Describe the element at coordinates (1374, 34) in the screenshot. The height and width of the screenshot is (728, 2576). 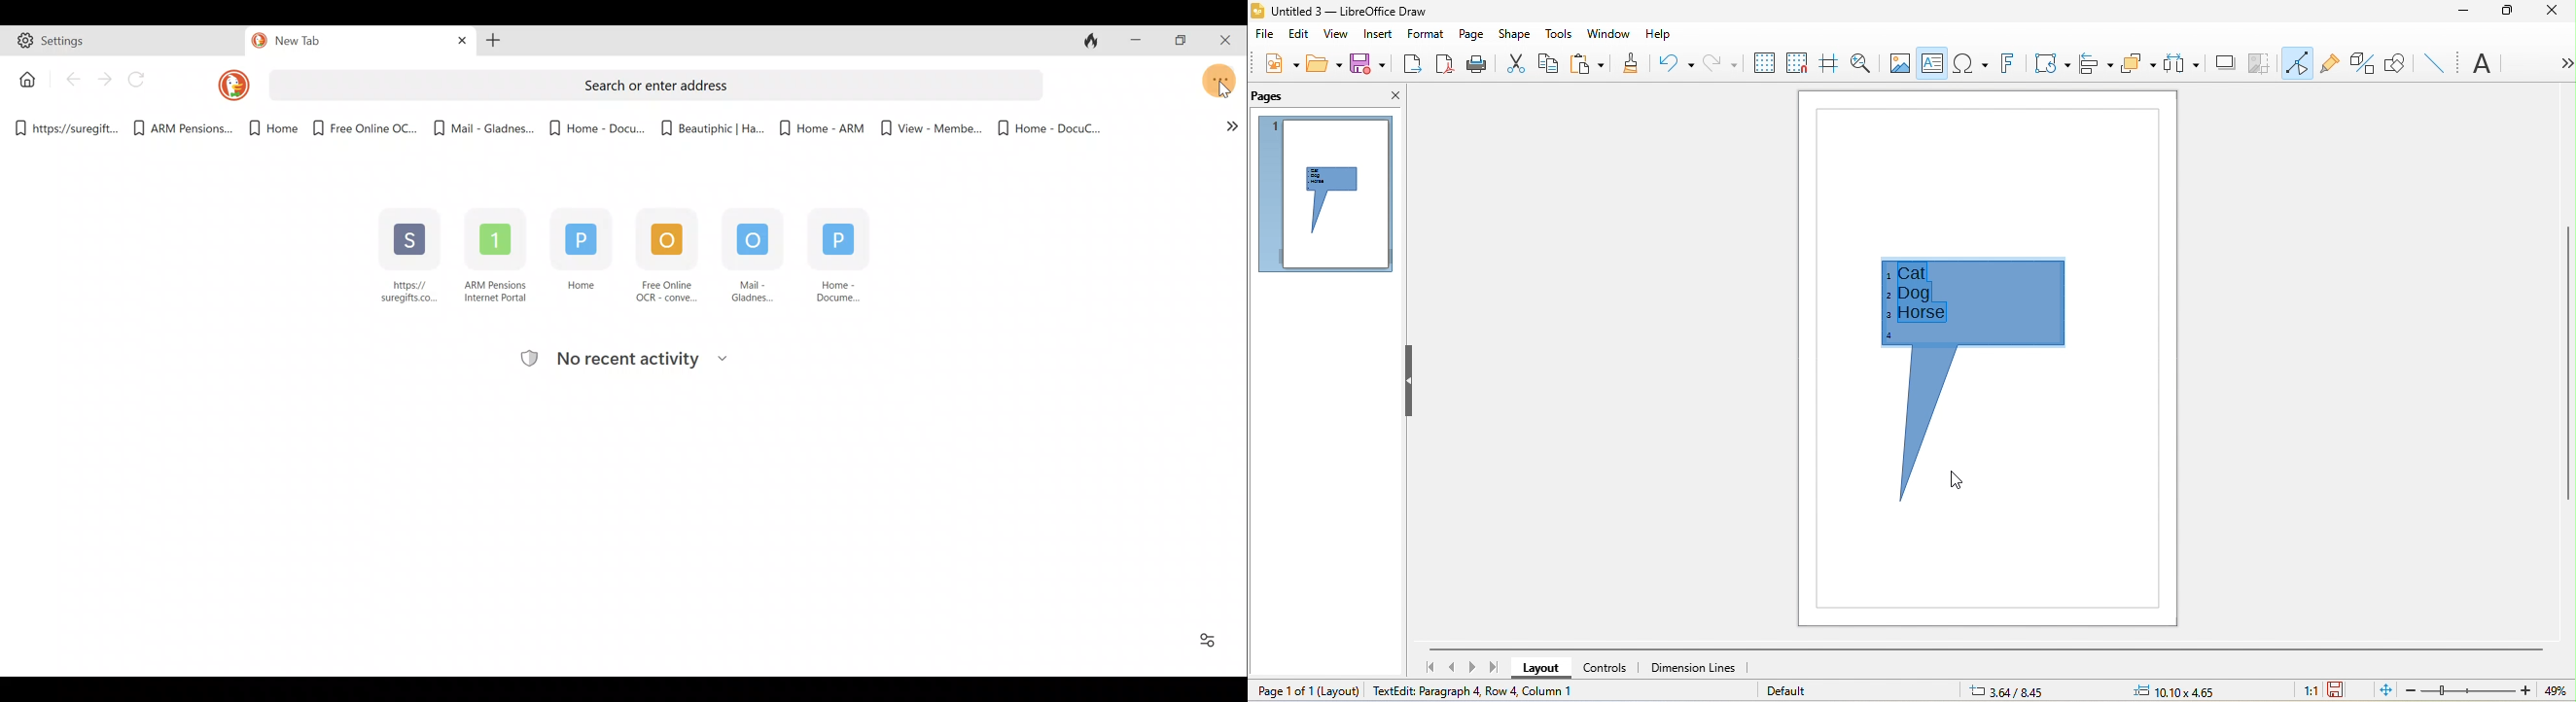
I see `insert` at that location.